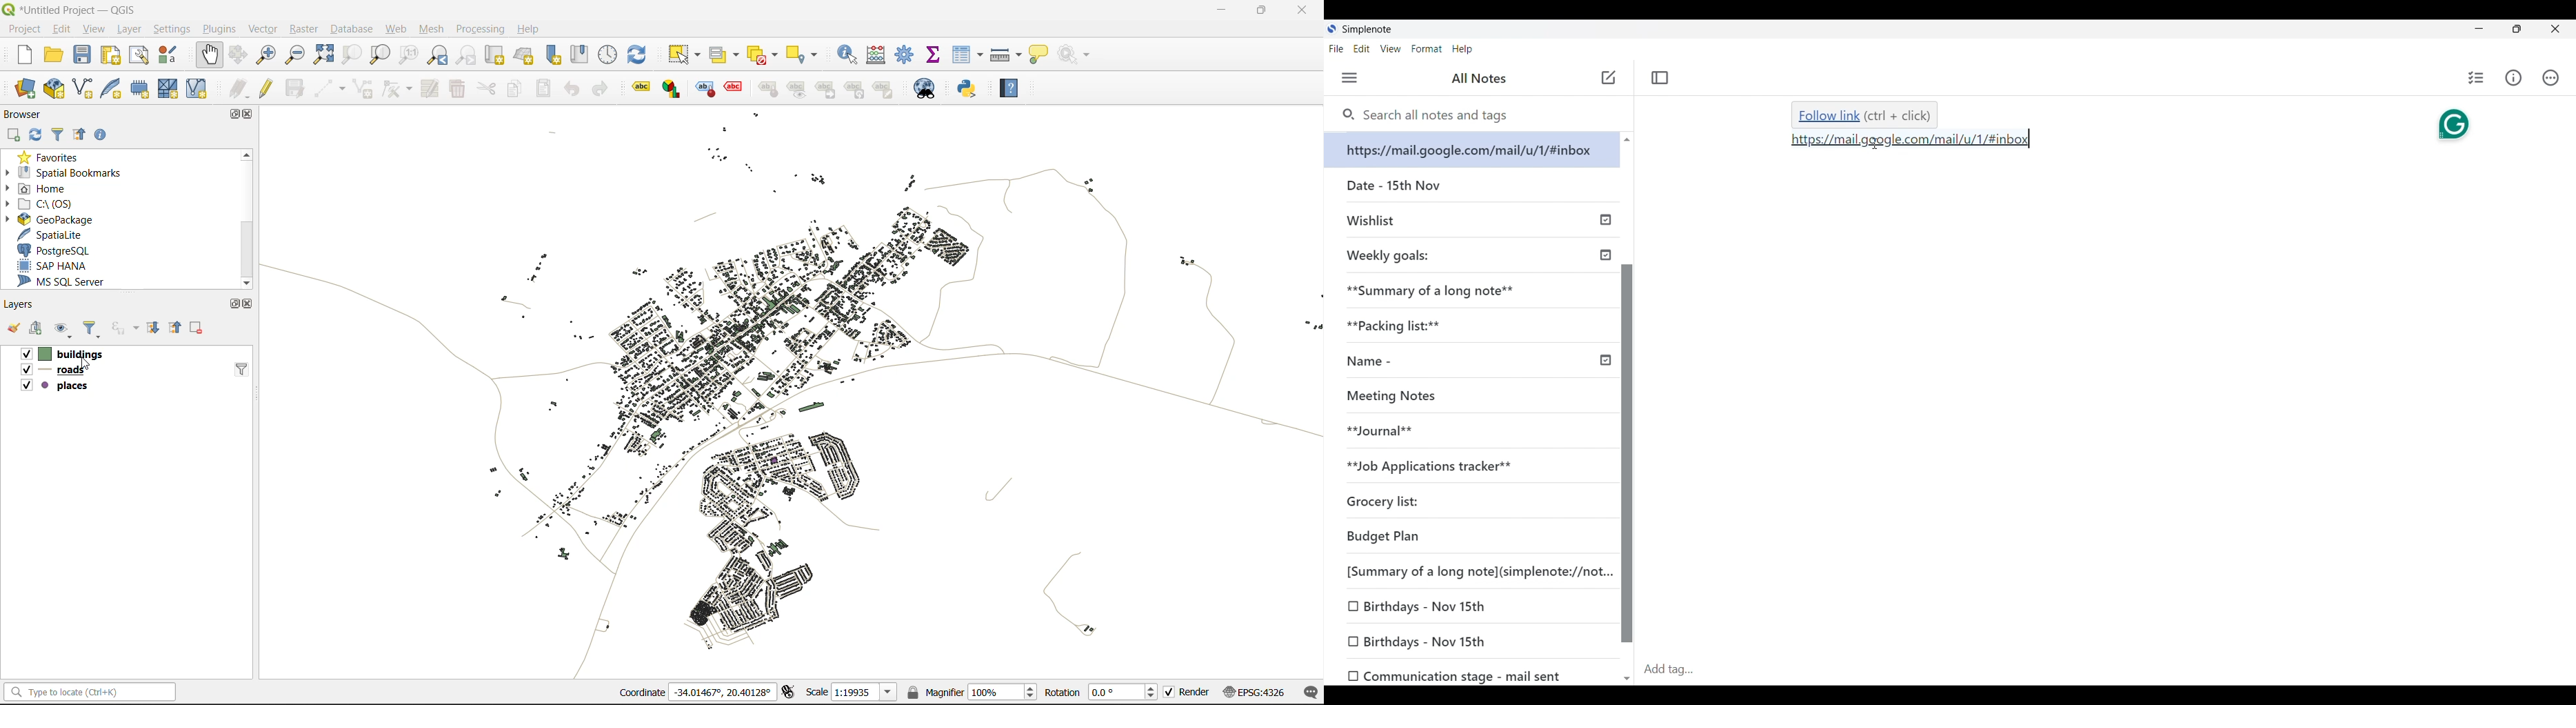 Image resolution: width=2576 pixels, height=728 pixels. What do you see at coordinates (698, 693) in the screenshot?
I see `coordinates` at bounding box center [698, 693].